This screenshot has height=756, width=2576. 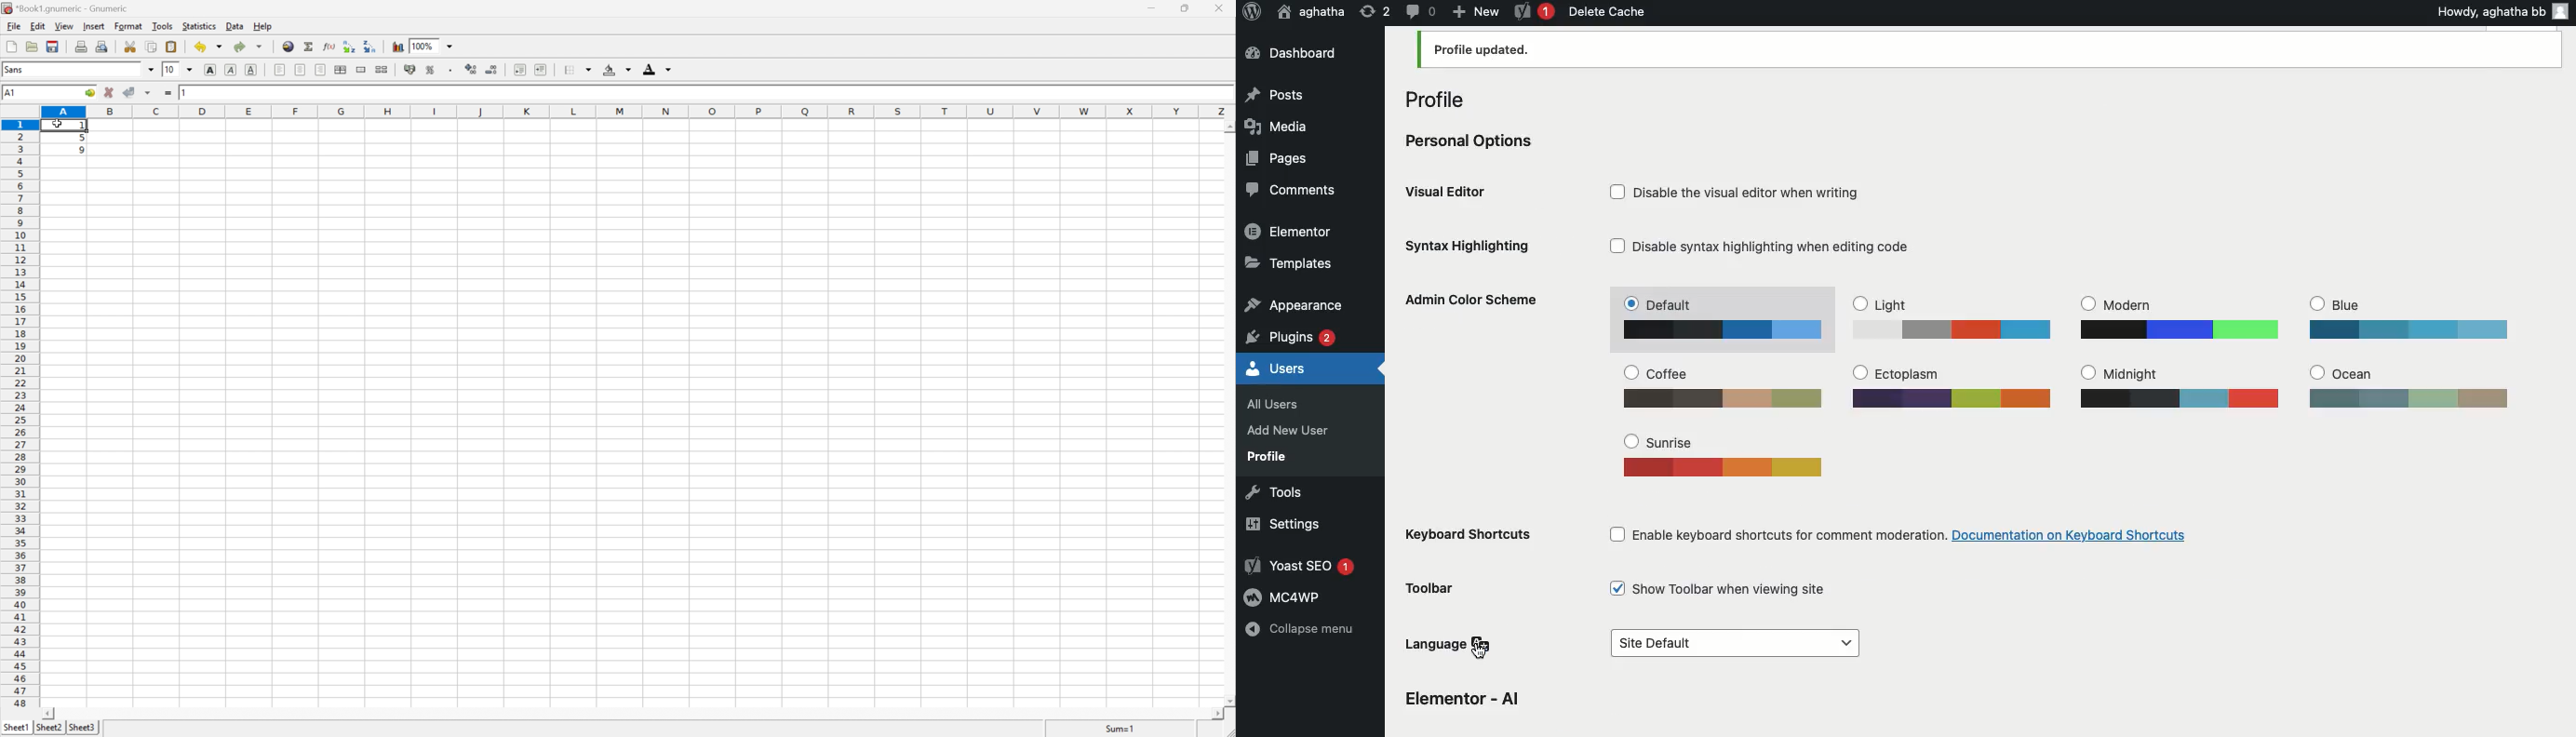 I want to click on center horizontally, so click(x=341, y=69).